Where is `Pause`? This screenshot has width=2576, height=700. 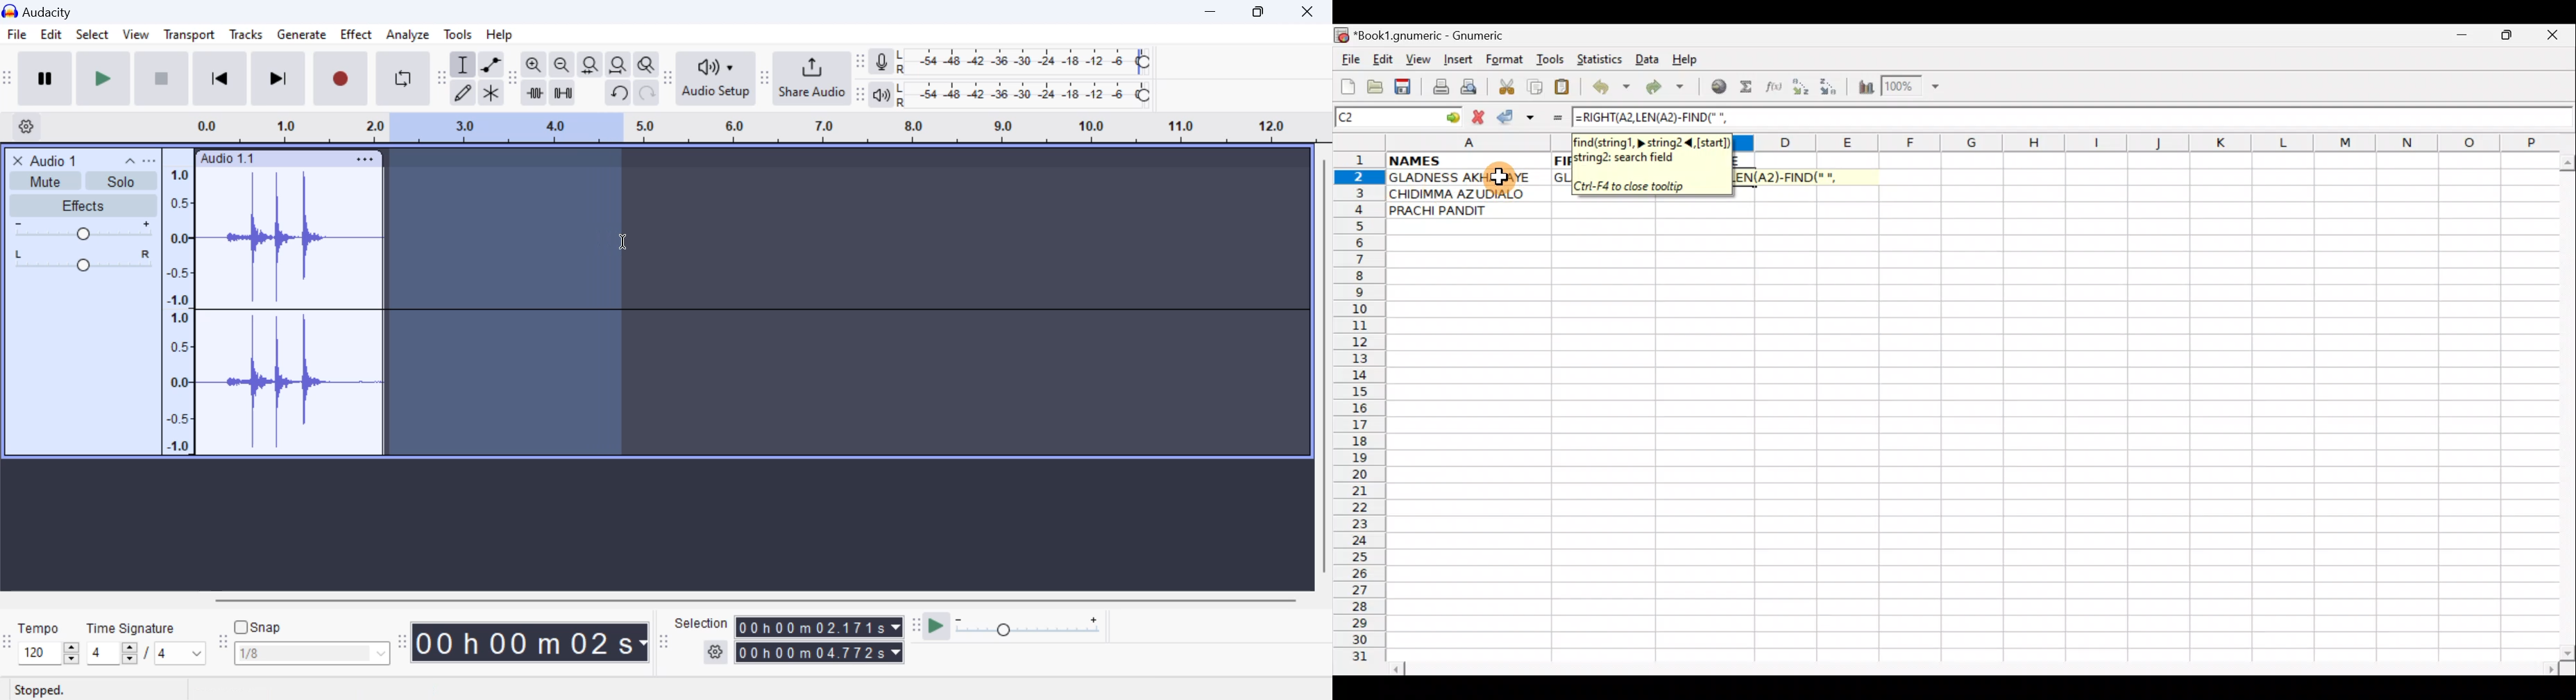 Pause is located at coordinates (44, 78).